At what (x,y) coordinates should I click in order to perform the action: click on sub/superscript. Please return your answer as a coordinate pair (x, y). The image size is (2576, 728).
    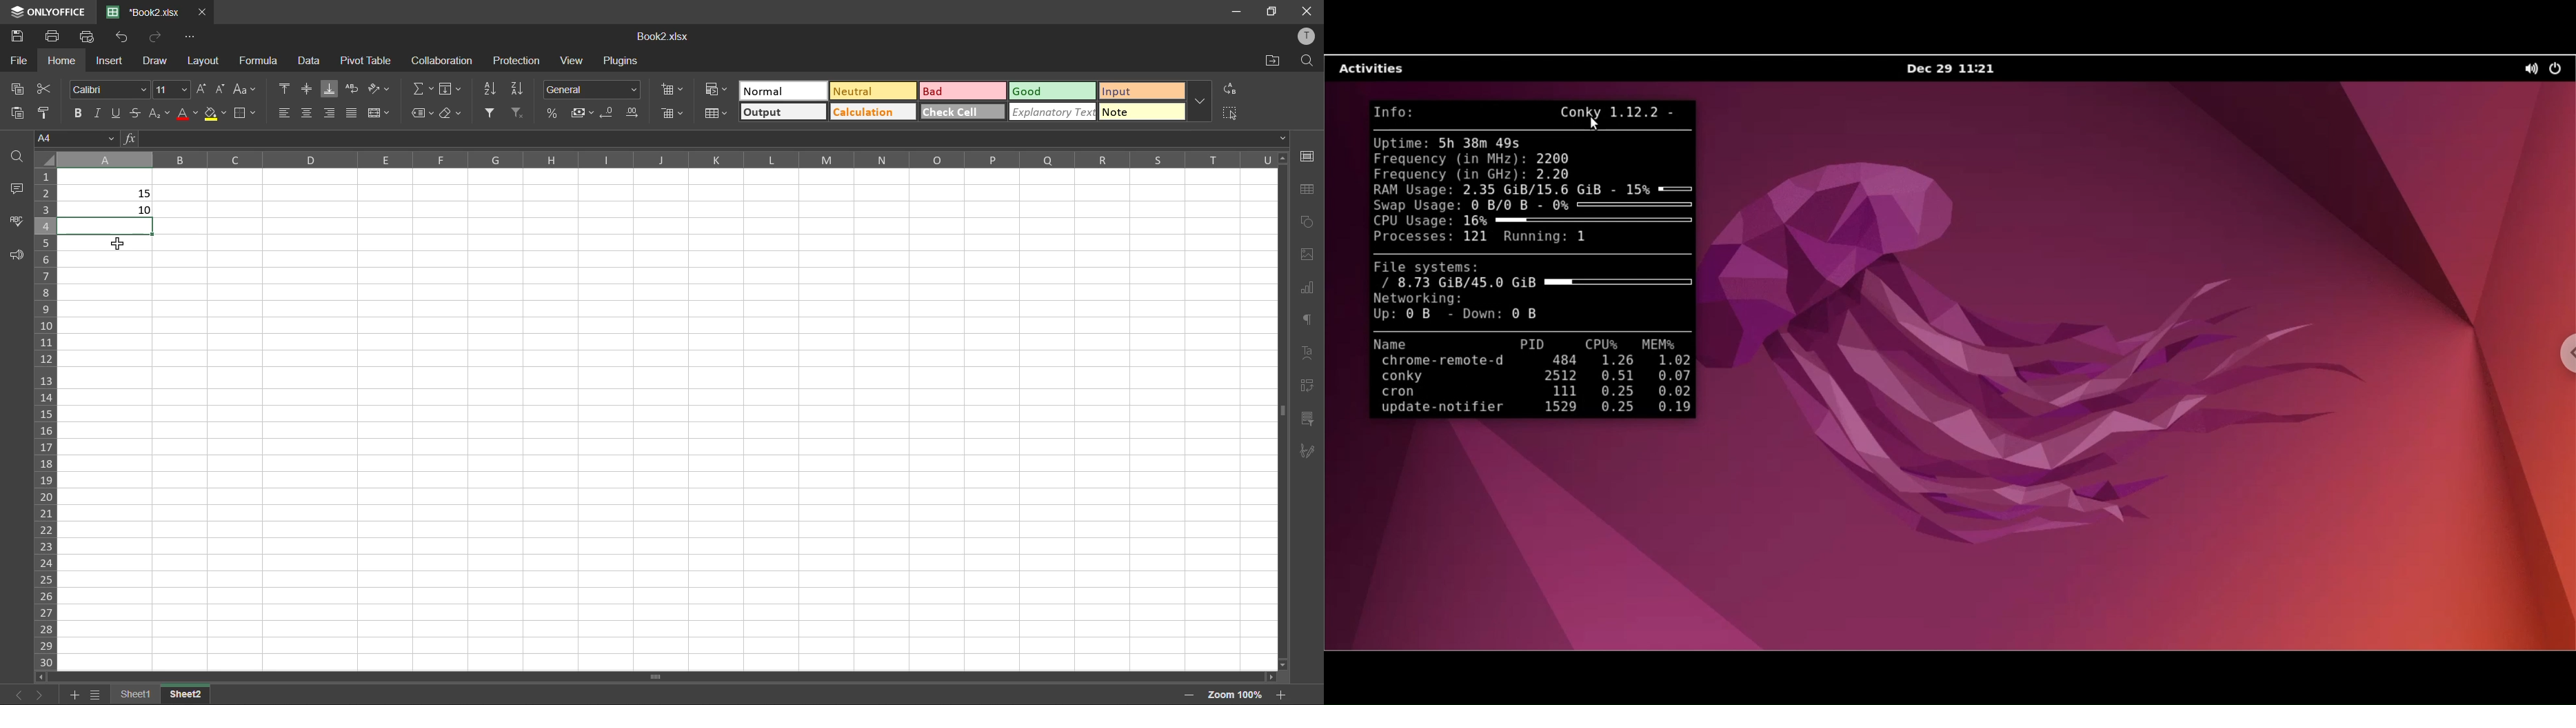
    Looking at the image, I should click on (161, 112).